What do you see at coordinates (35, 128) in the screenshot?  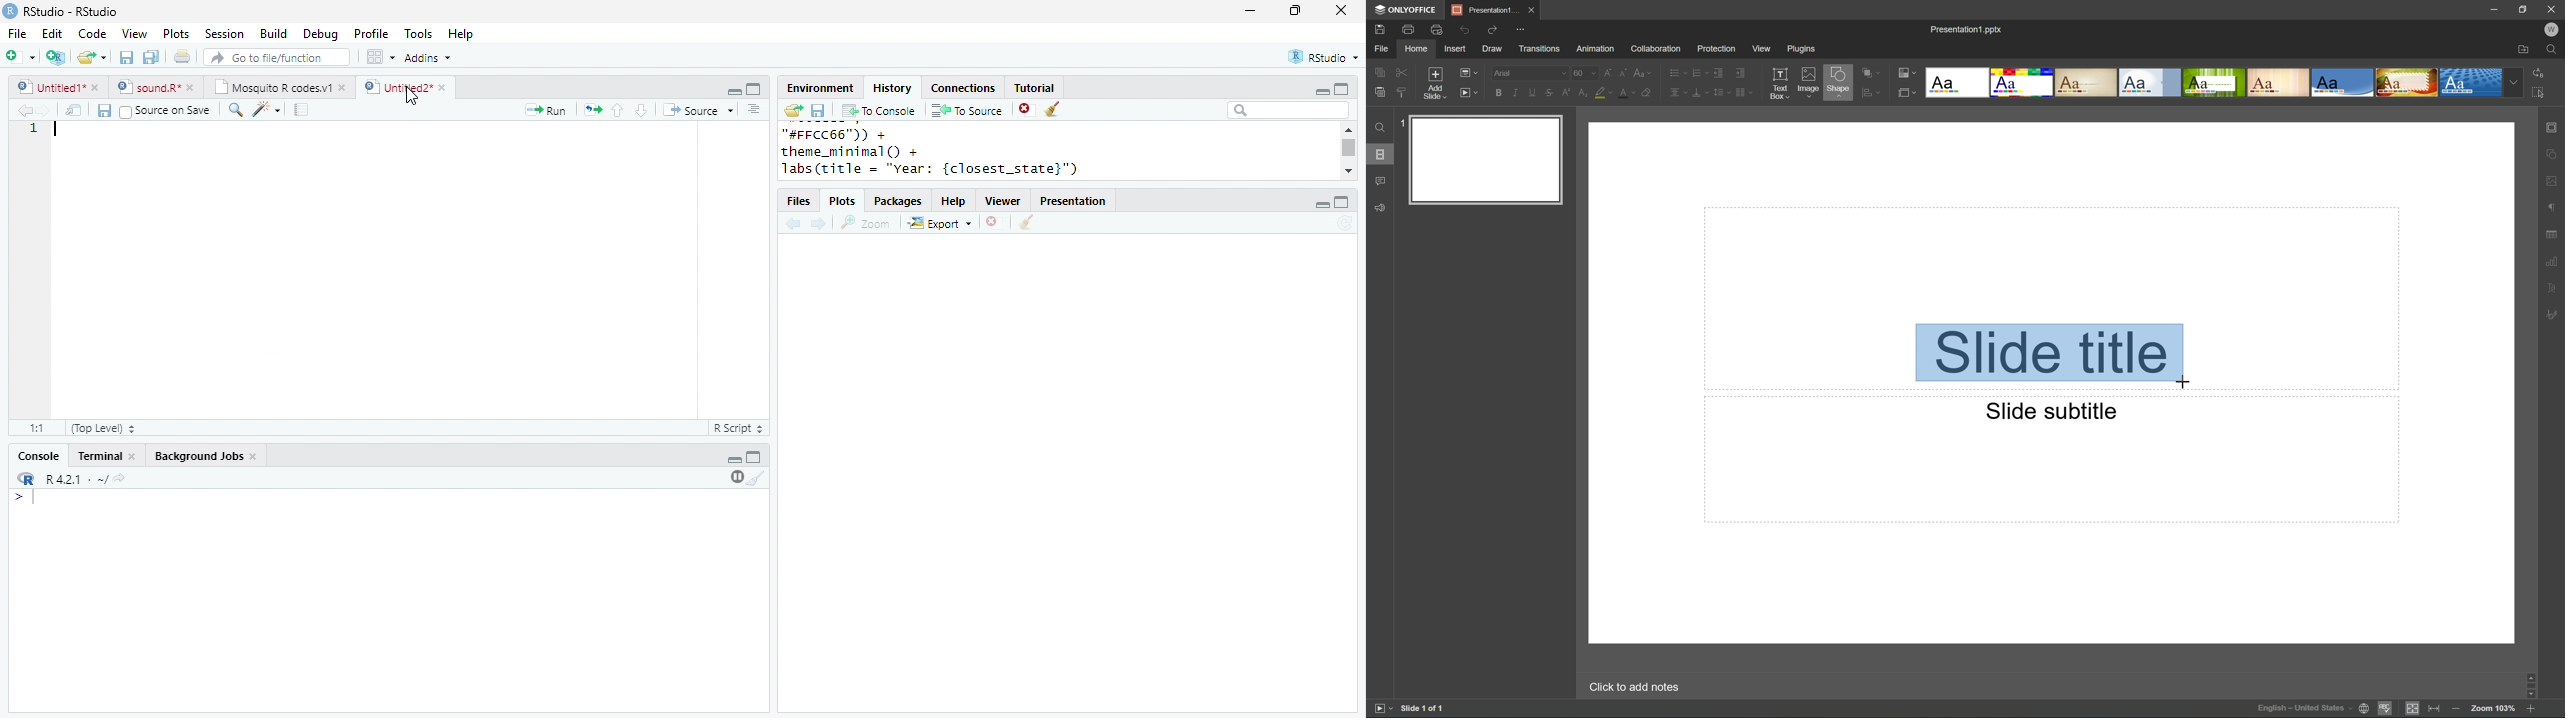 I see `1` at bounding box center [35, 128].